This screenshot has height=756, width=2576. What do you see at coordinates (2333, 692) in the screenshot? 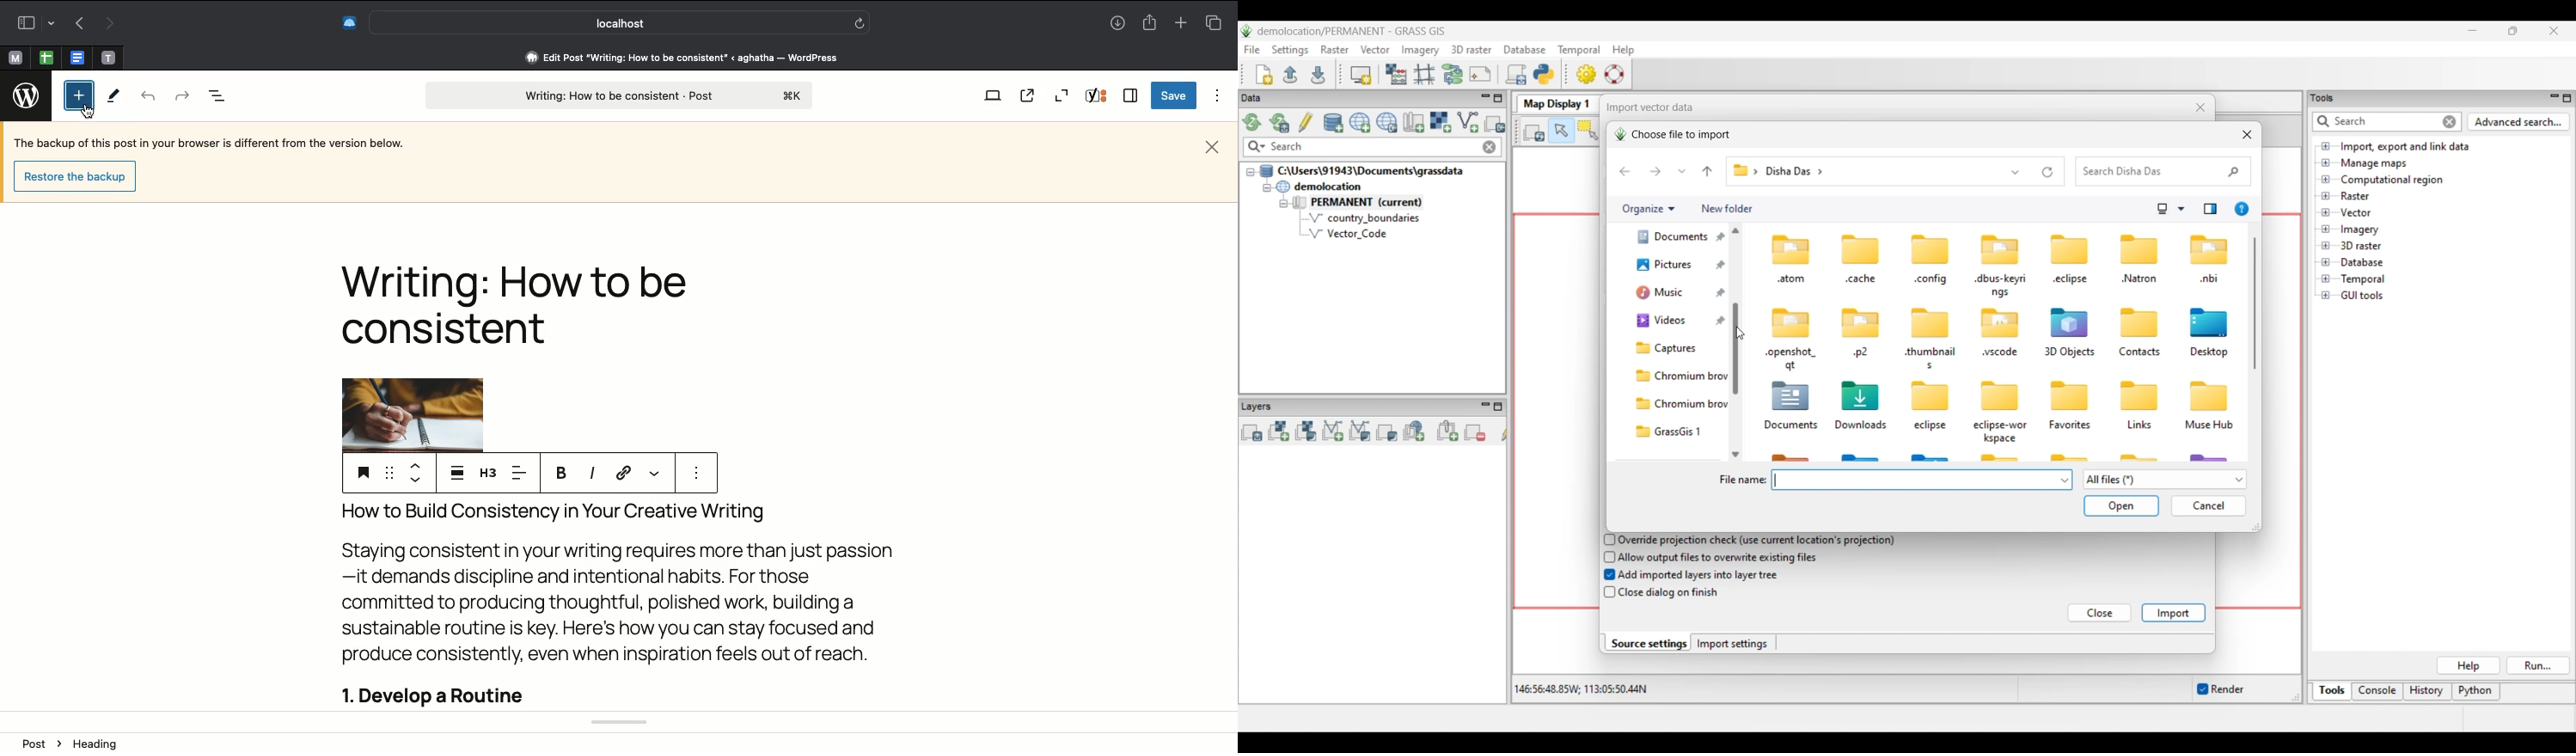
I see `Tools, current selection` at bounding box center [2333, 692].